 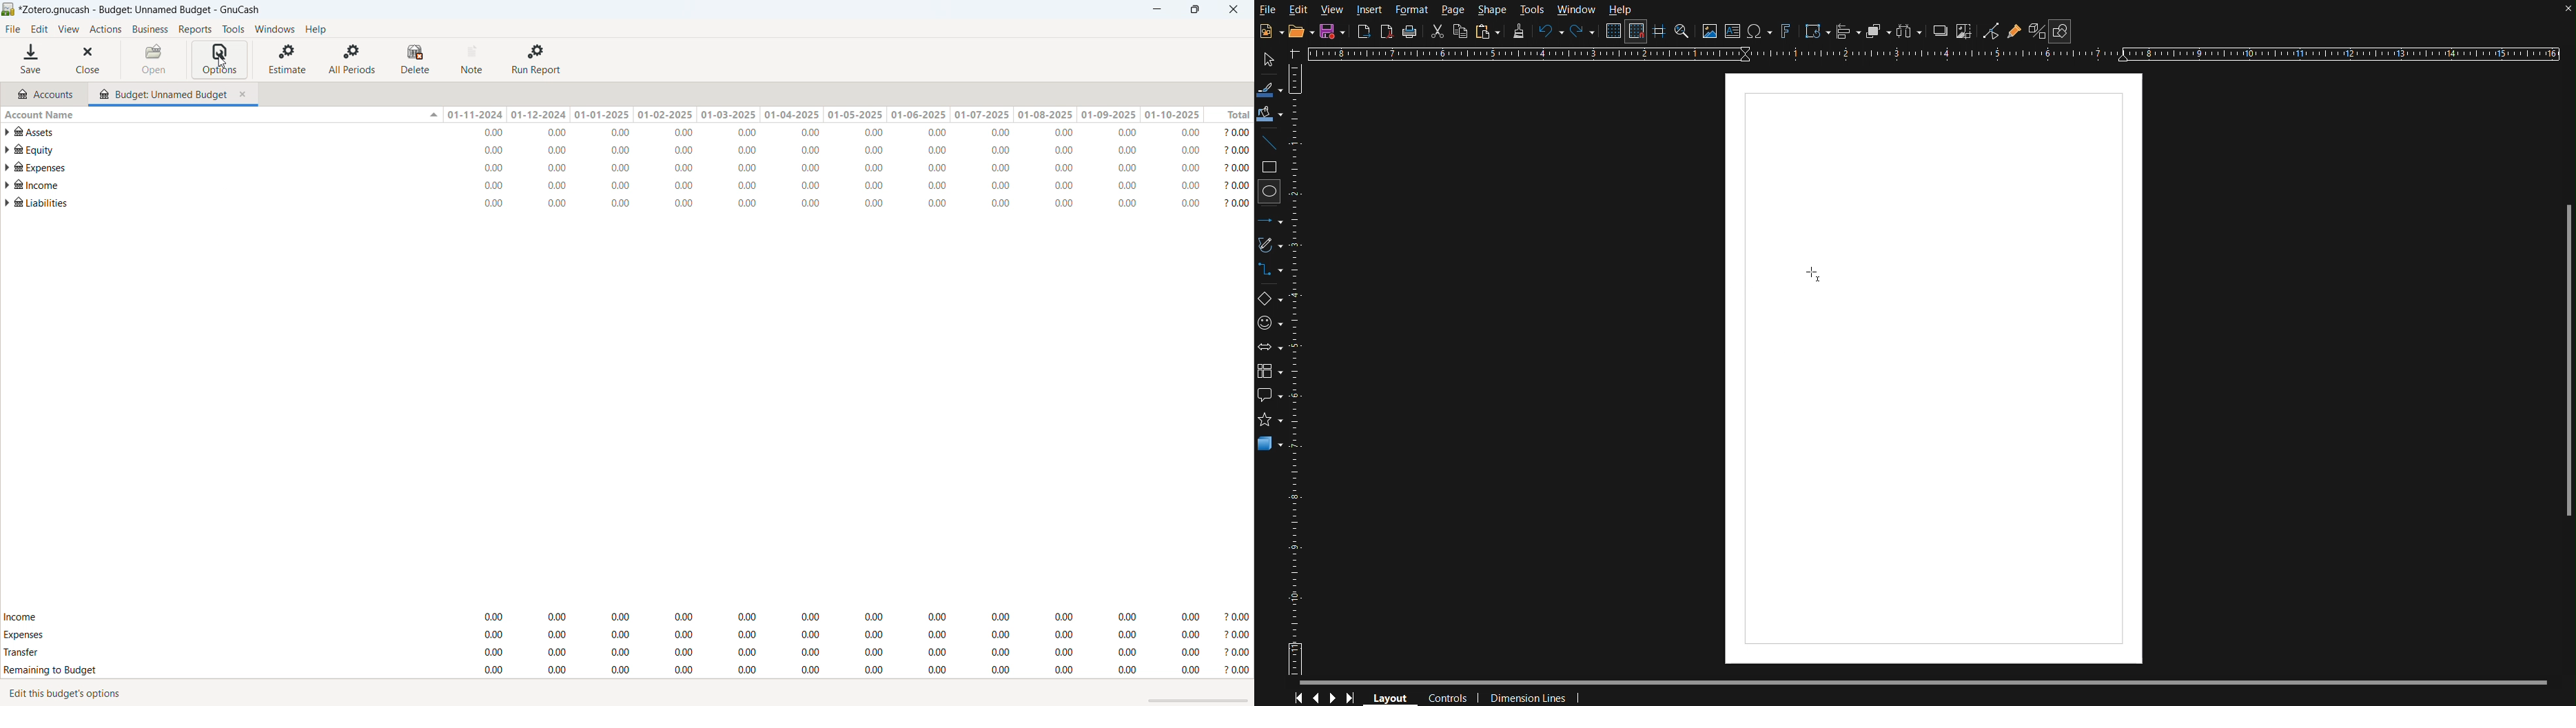 I want to click on options, so click(x=220, y=59).